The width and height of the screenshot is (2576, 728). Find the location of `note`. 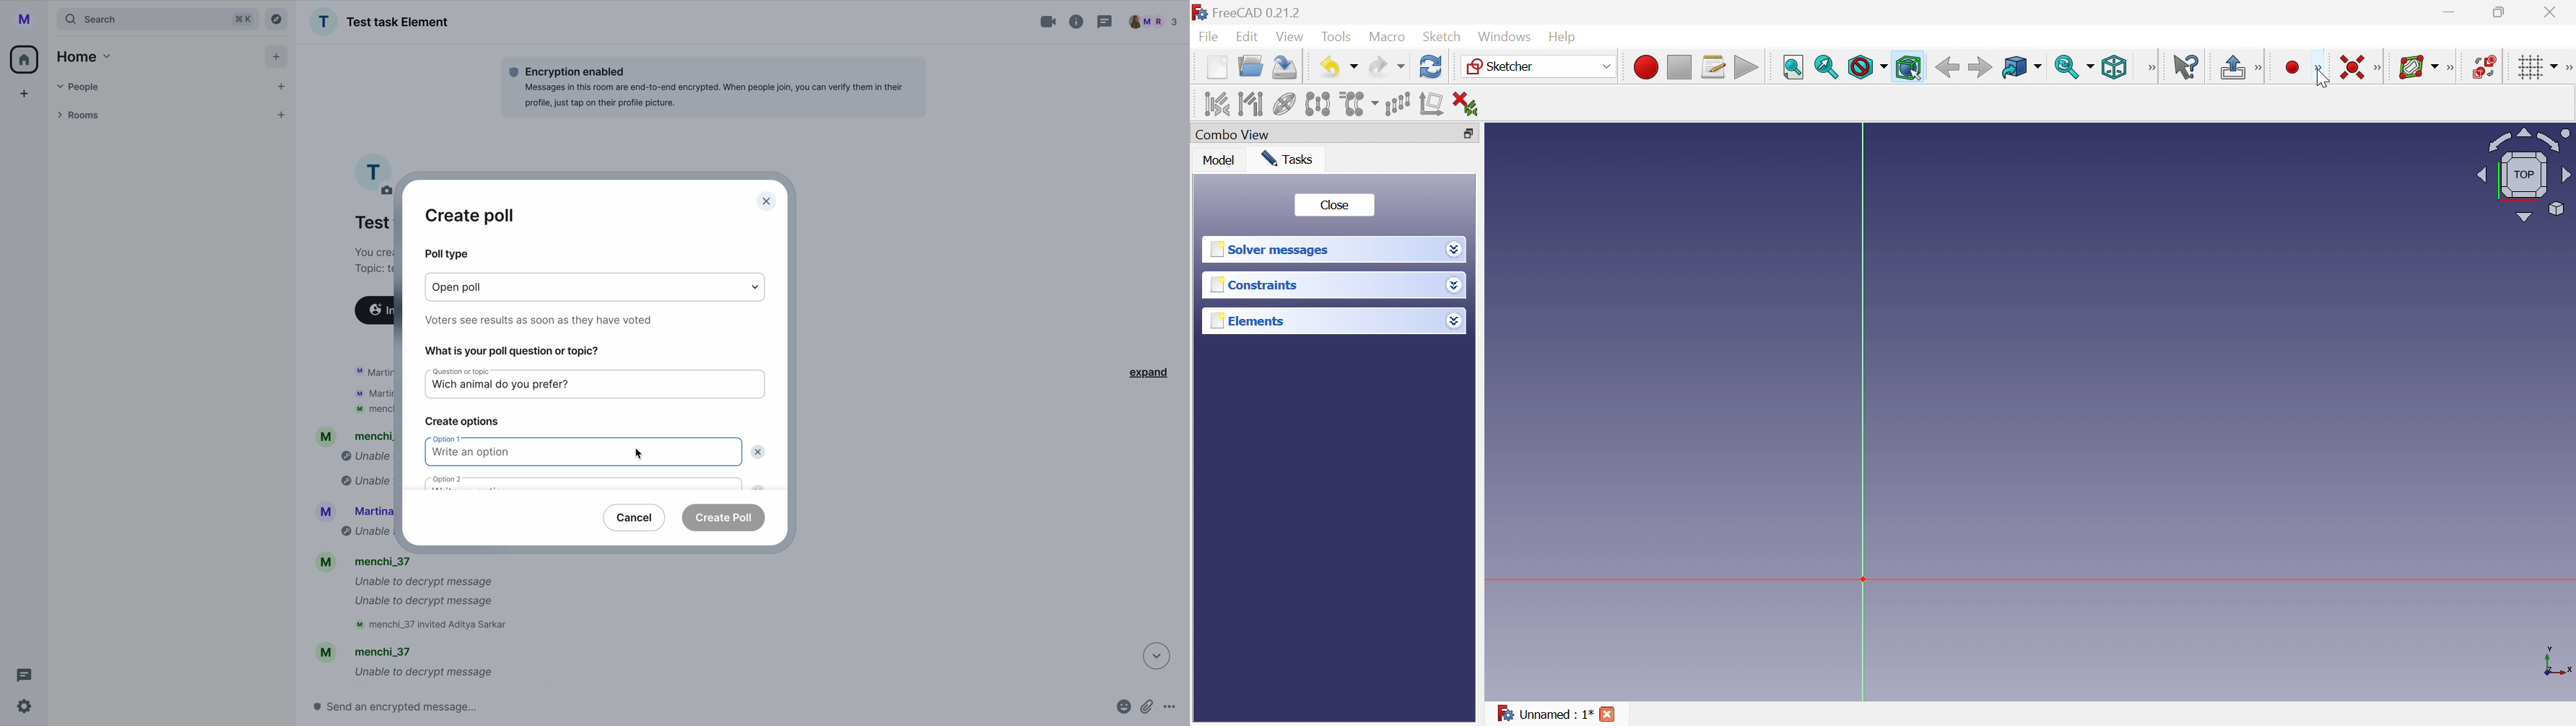

note is located at coordinates (542, 319).